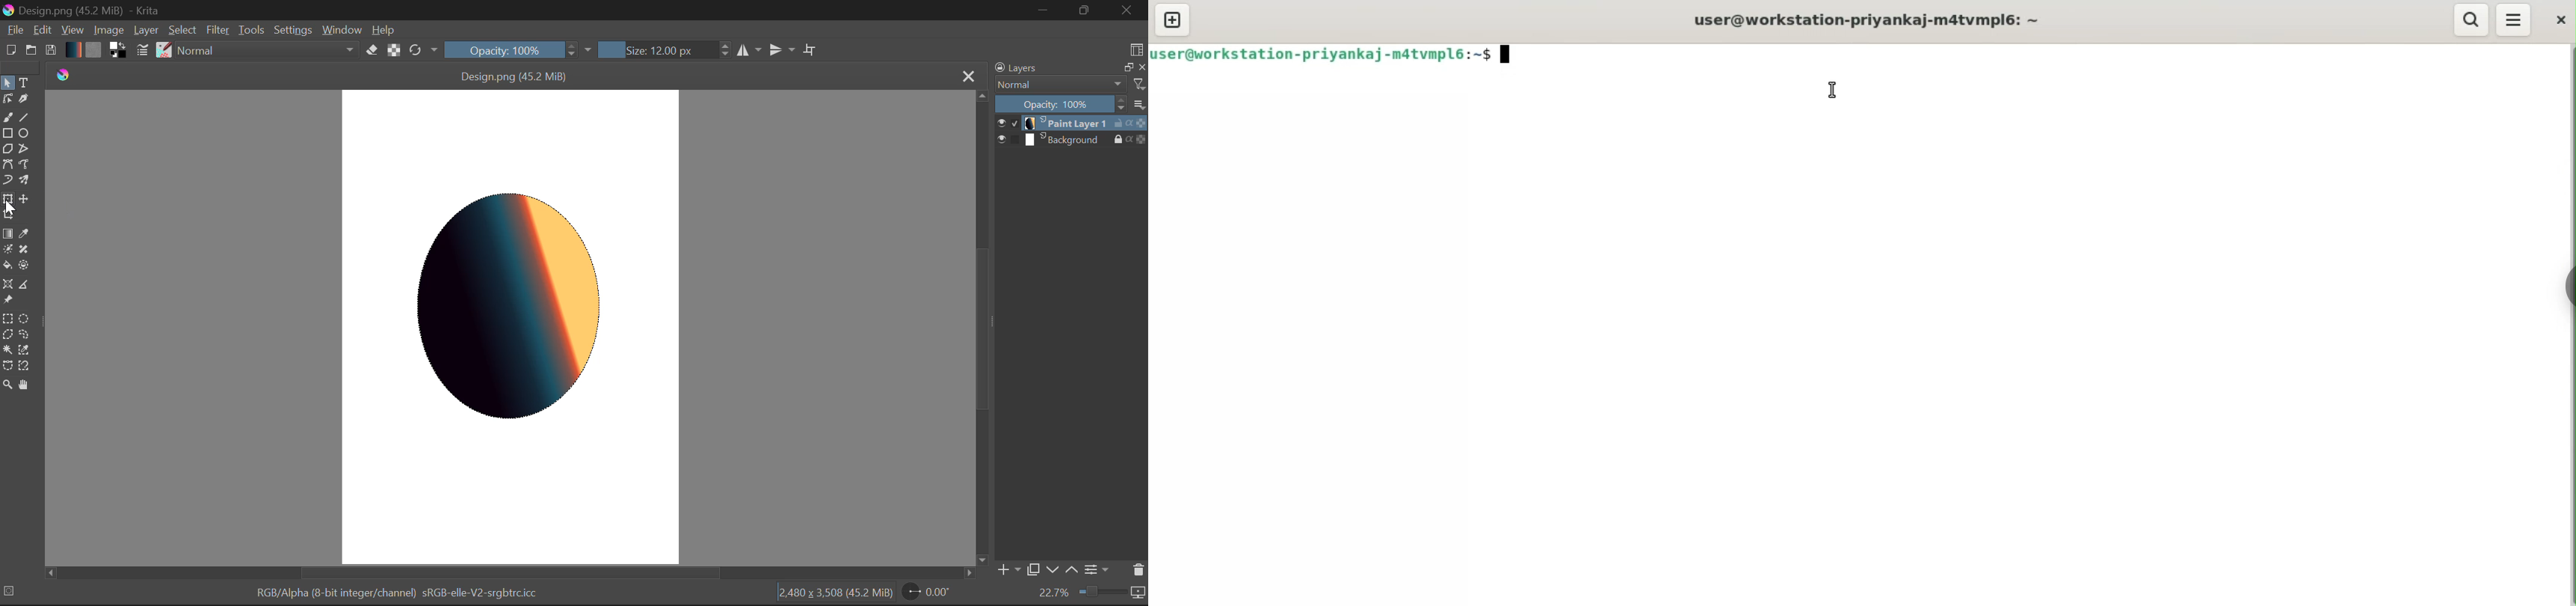 This screenshot has height=616, width=2576. Describe the element at coordinates (7, 181) in the screenshot. I see `Dynamic Brush` at that location.